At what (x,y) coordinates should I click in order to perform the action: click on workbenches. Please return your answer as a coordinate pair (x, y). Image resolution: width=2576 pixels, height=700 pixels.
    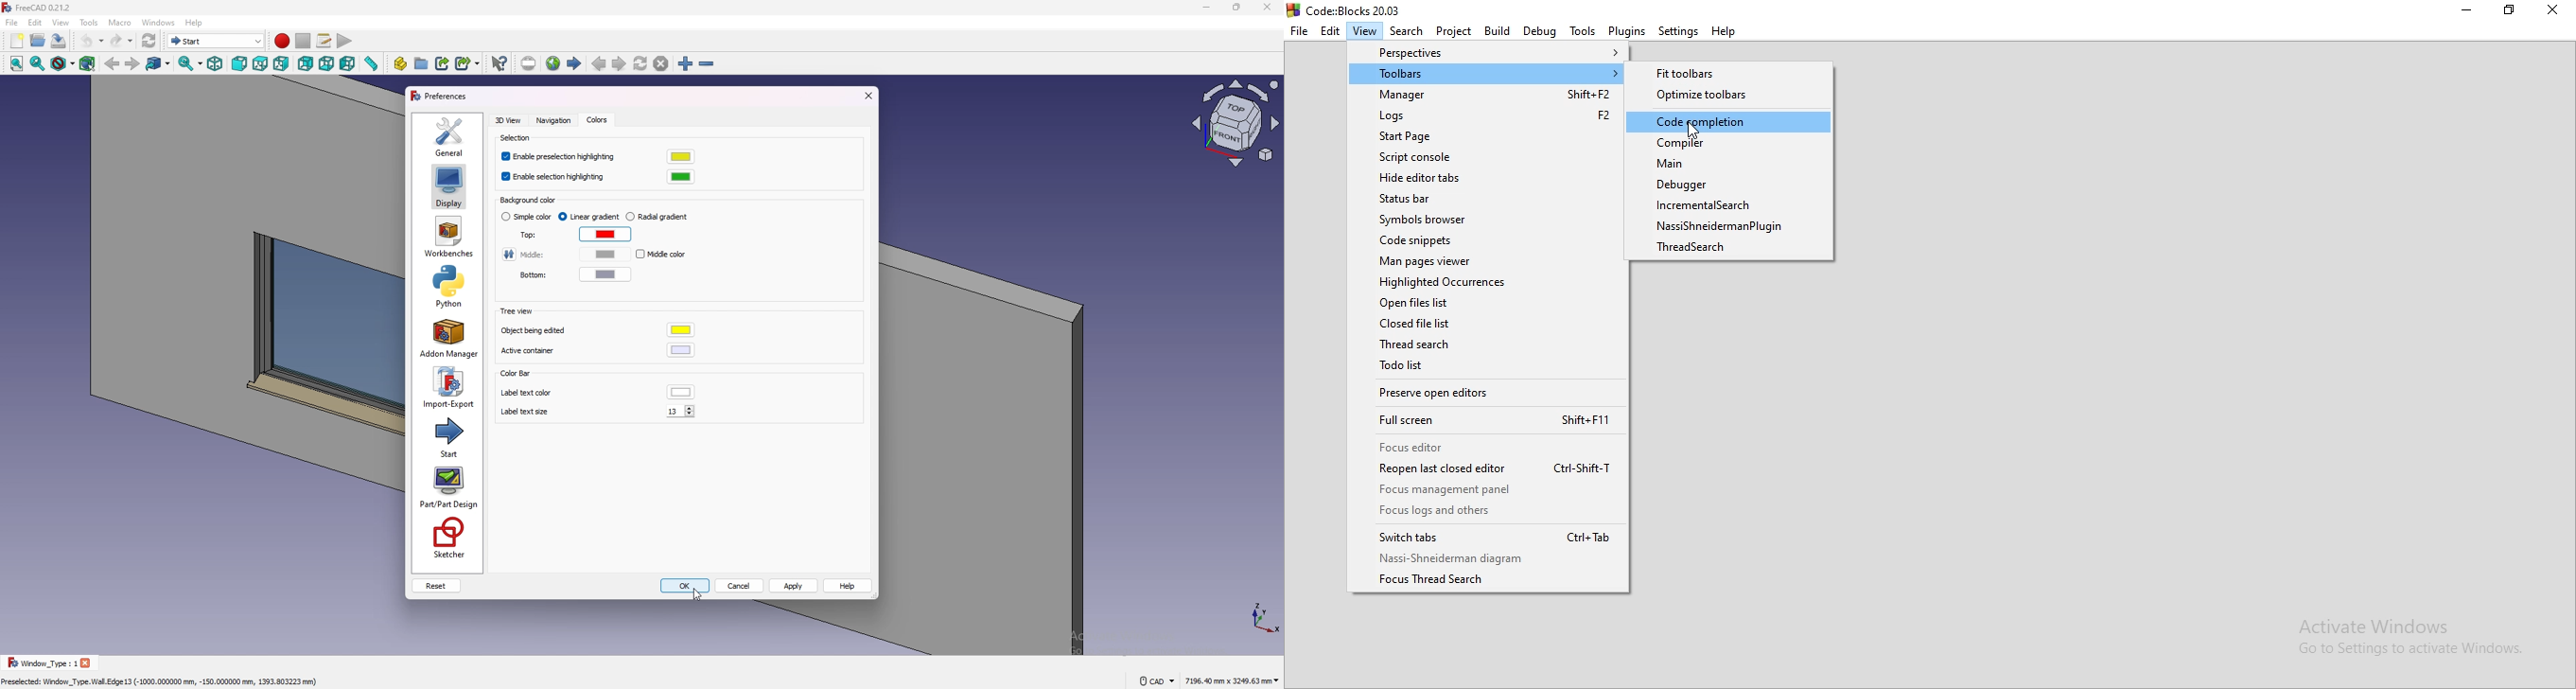
    Looking at the image, I should click on (449, 237).